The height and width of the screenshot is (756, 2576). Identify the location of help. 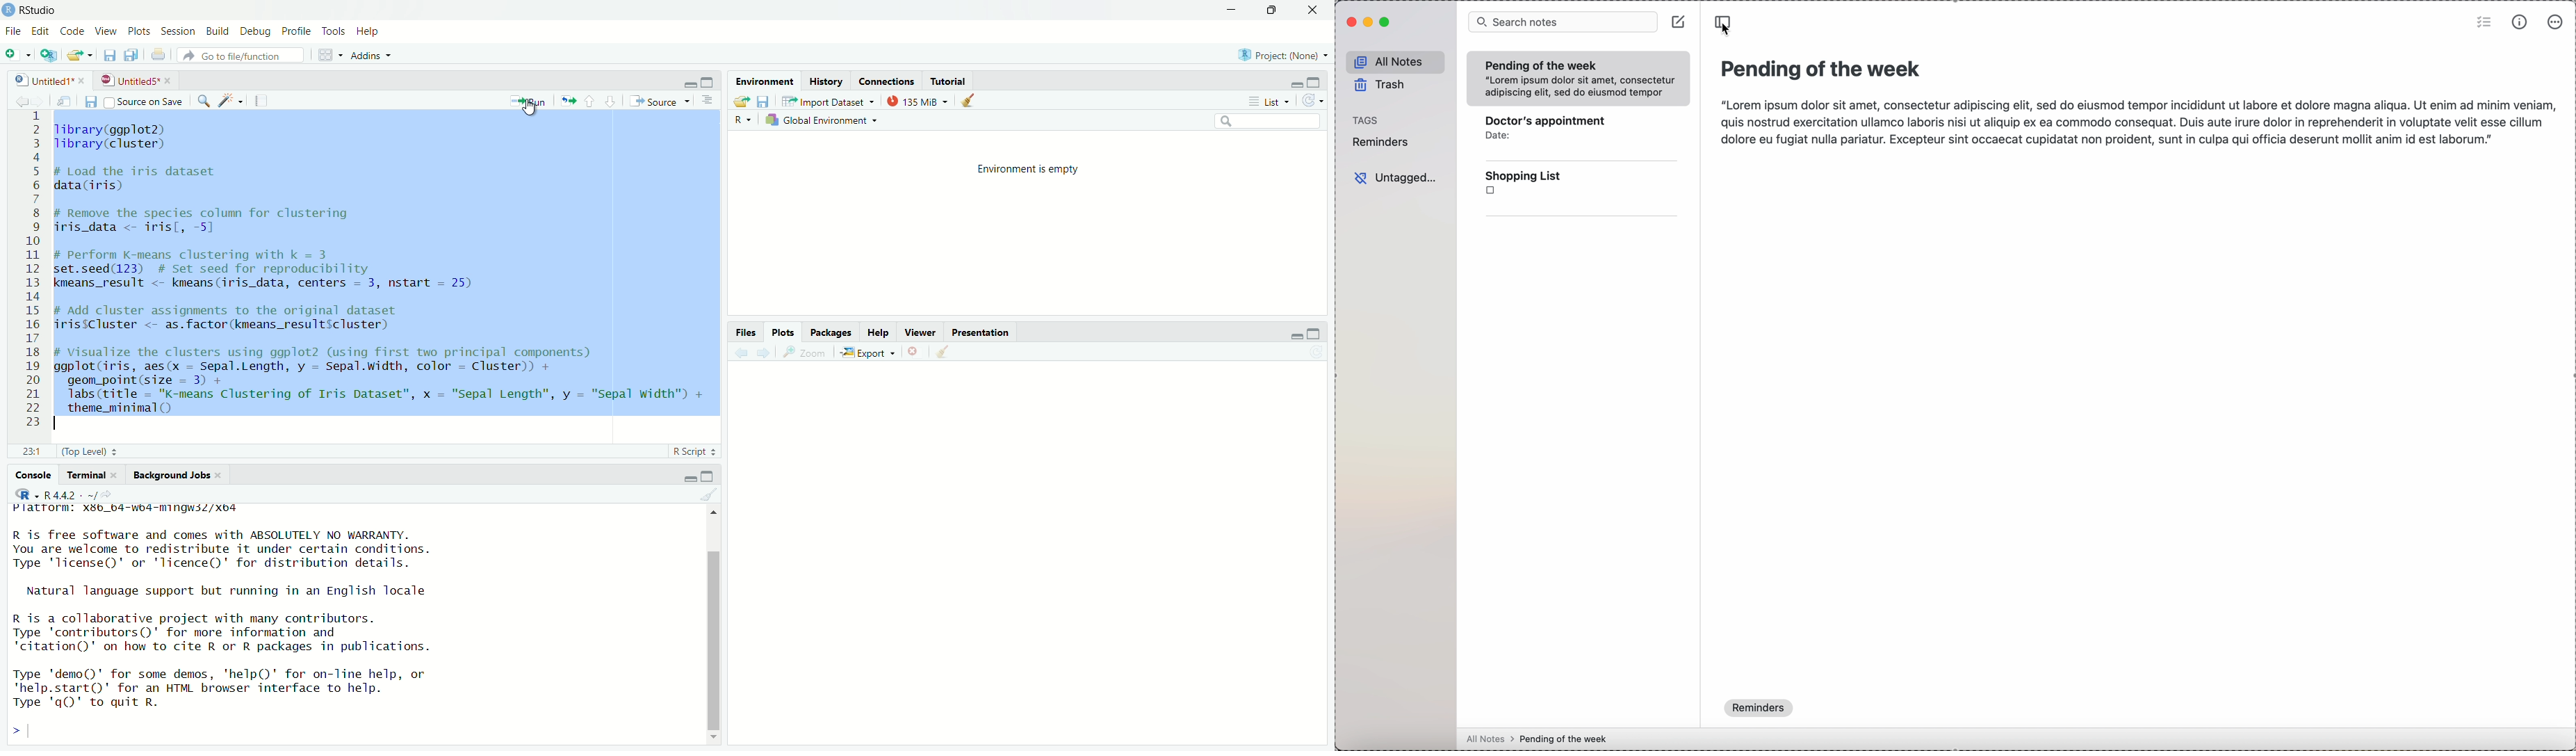
(373, 31).